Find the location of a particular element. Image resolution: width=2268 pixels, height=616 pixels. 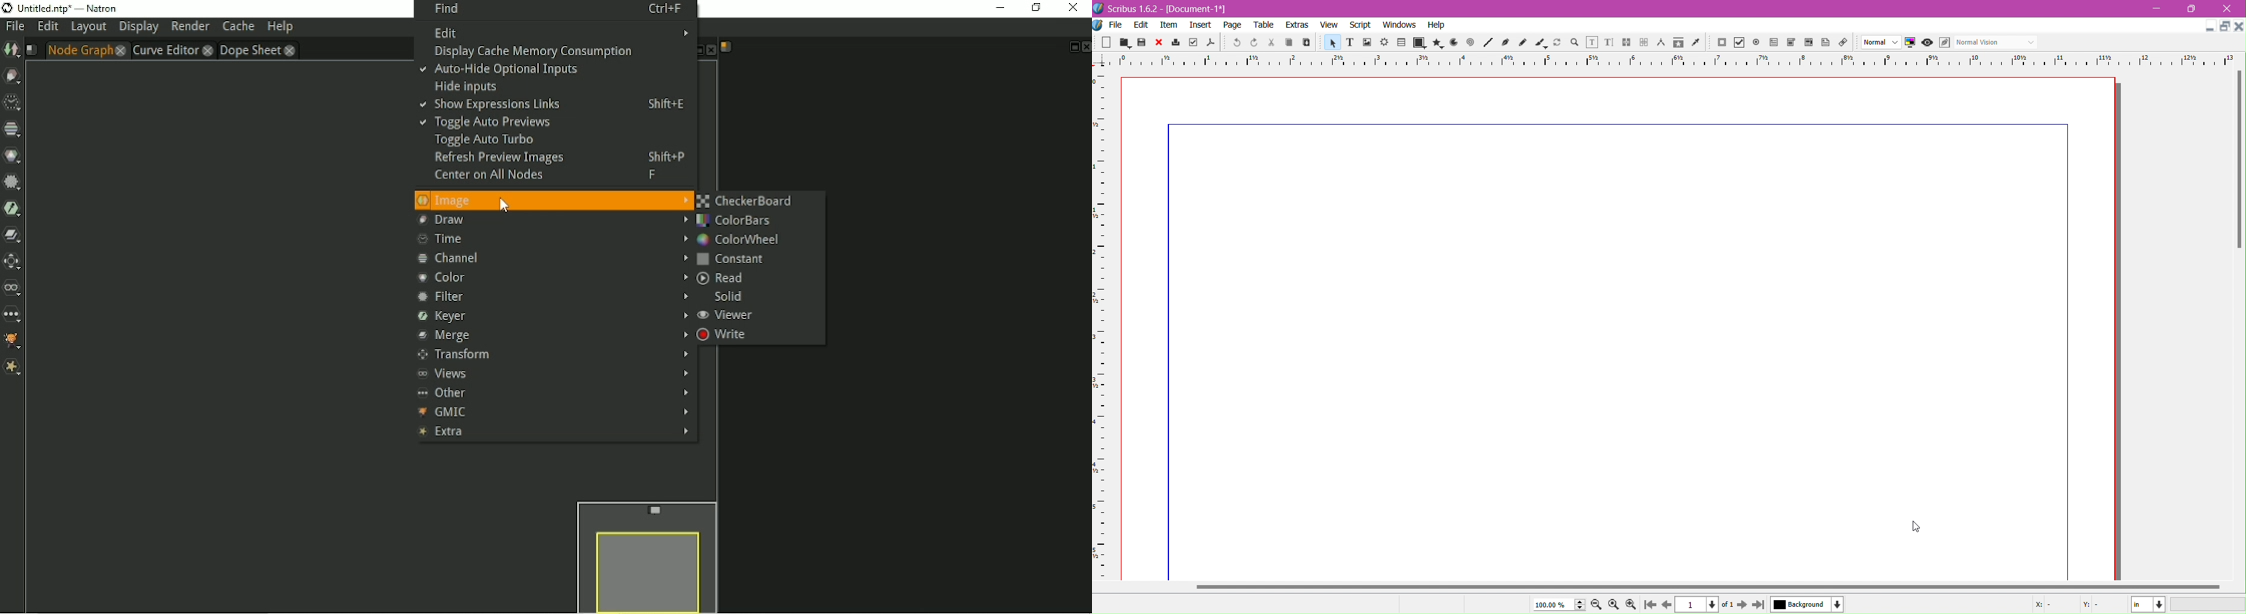

image preview quality is located at coordinates (1882, 43).